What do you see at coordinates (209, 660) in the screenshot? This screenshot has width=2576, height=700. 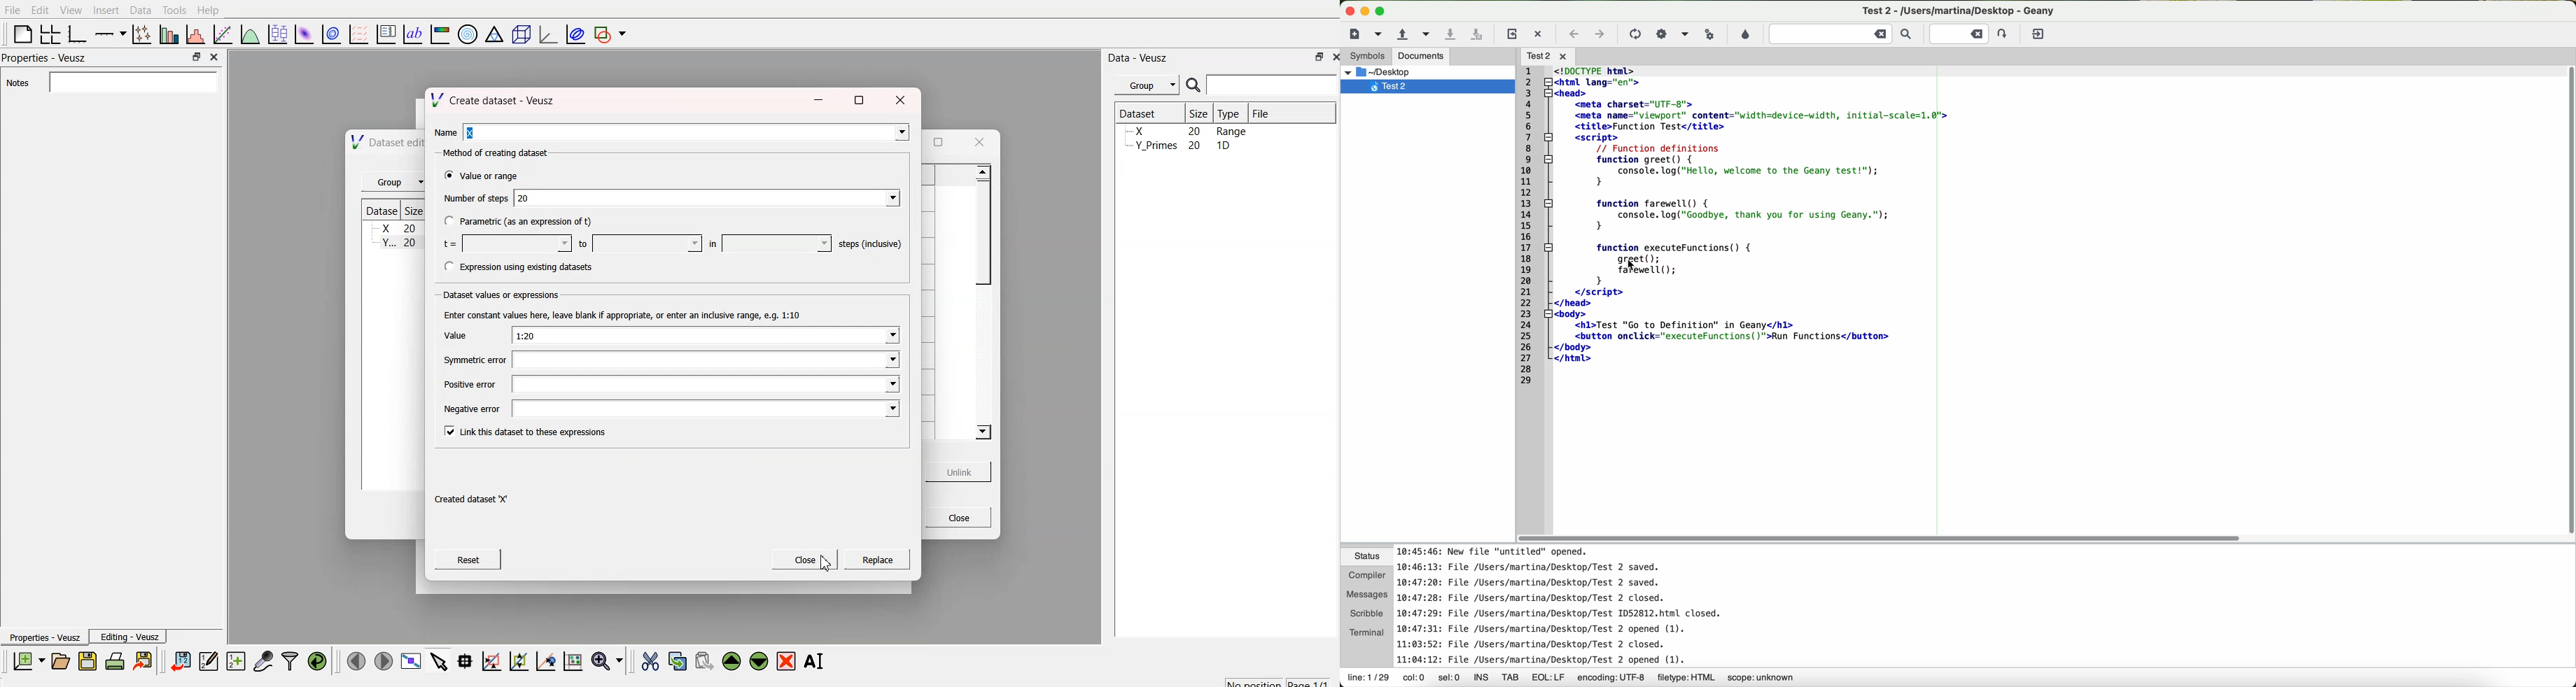 I see `editor` at bounding box center [209, 660].